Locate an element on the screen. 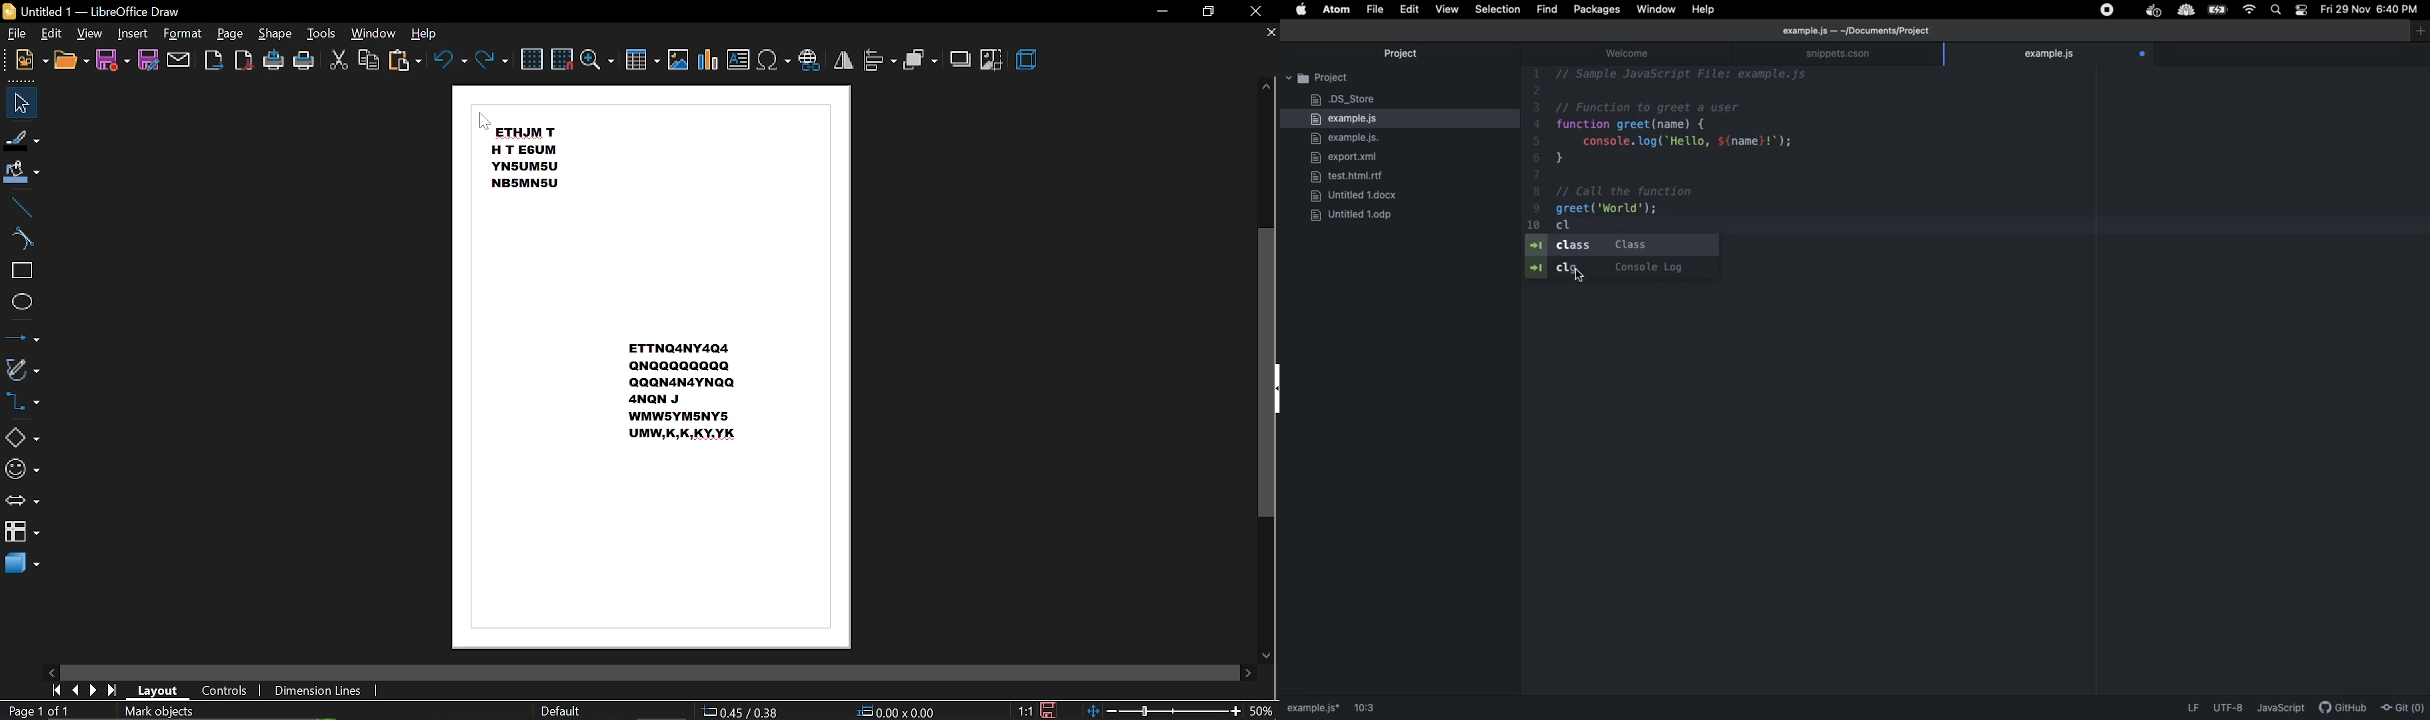  undo is located at coordinates (448, 59).